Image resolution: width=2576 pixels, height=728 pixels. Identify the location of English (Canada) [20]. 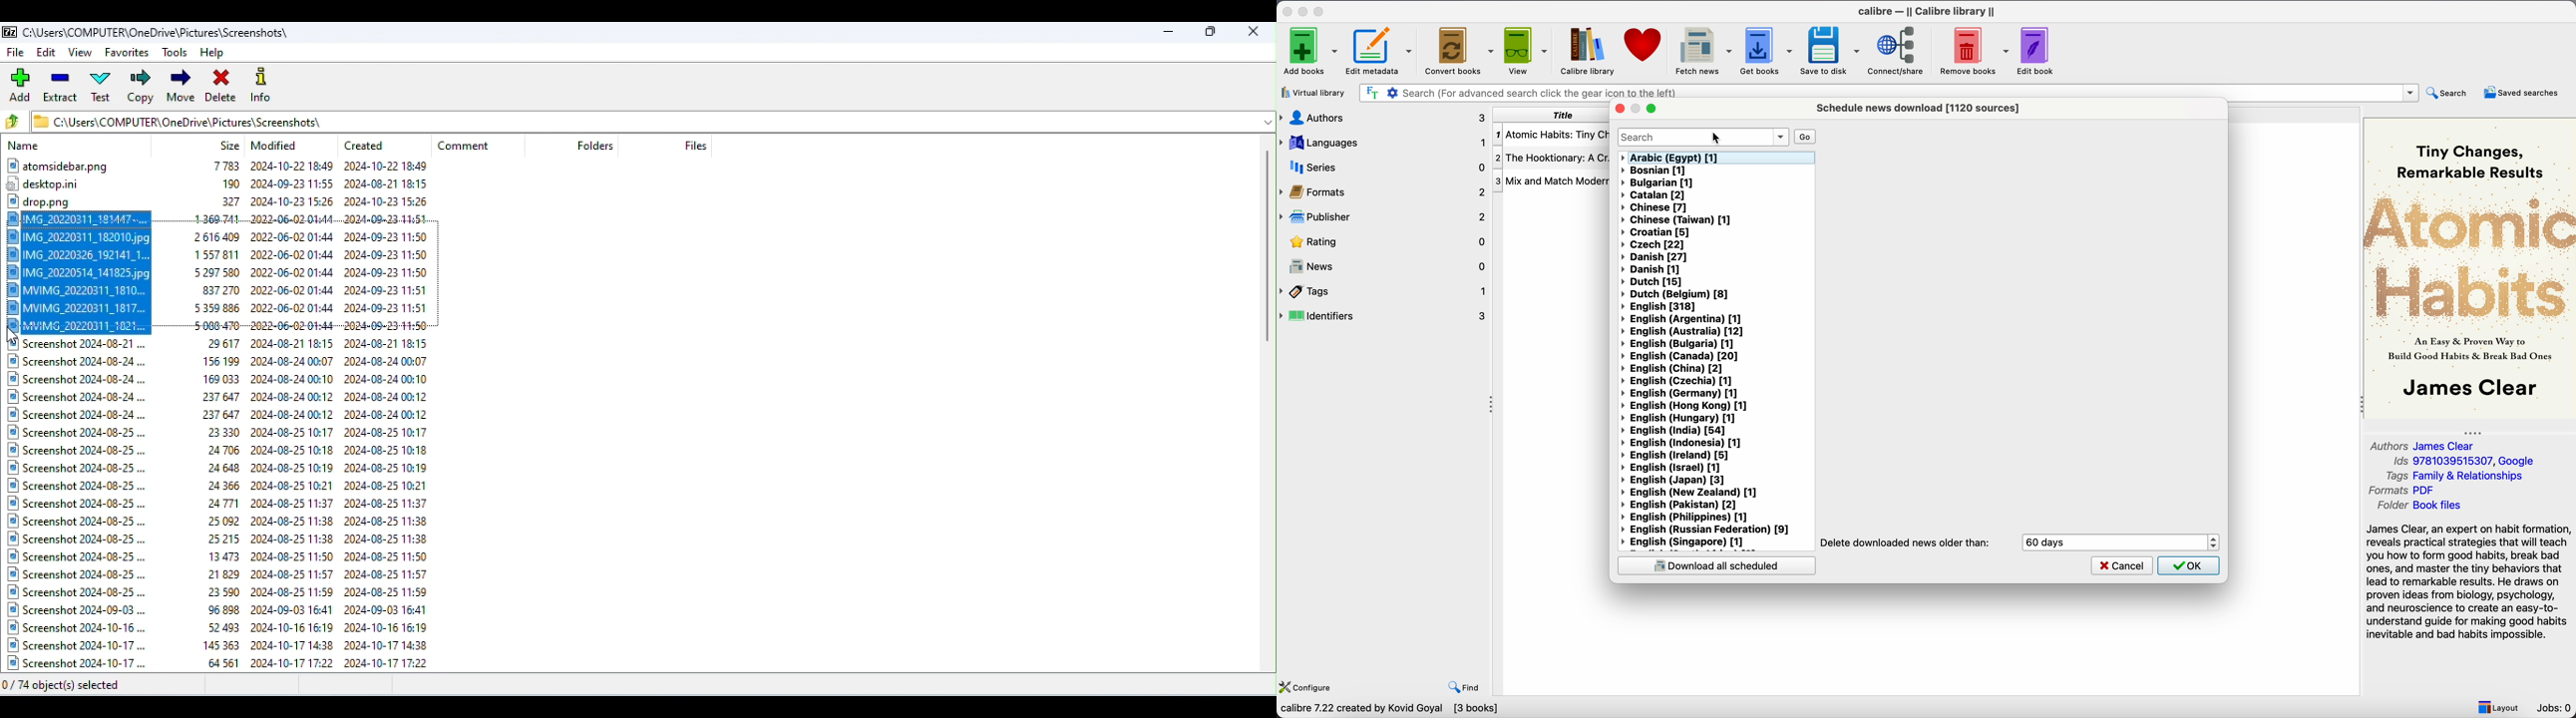
(1679, 356).